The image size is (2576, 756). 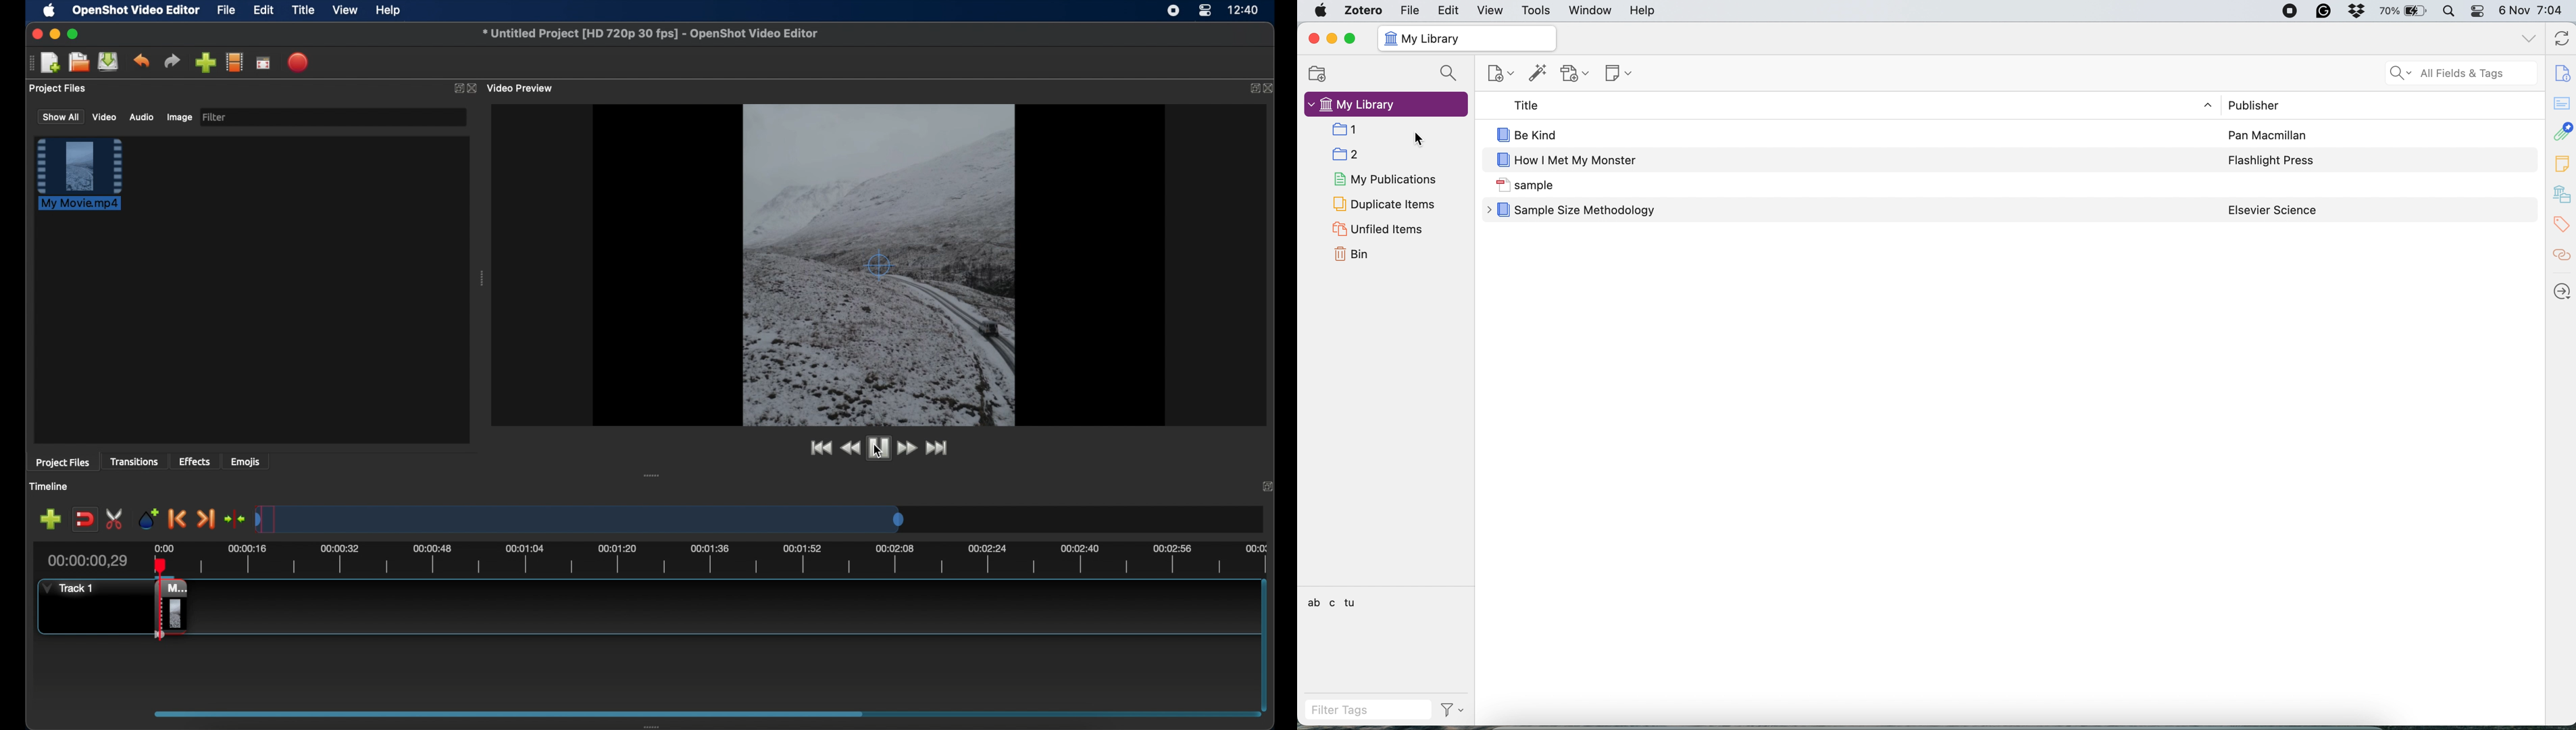 I want to click on playhead, so click(x=157, y=562).